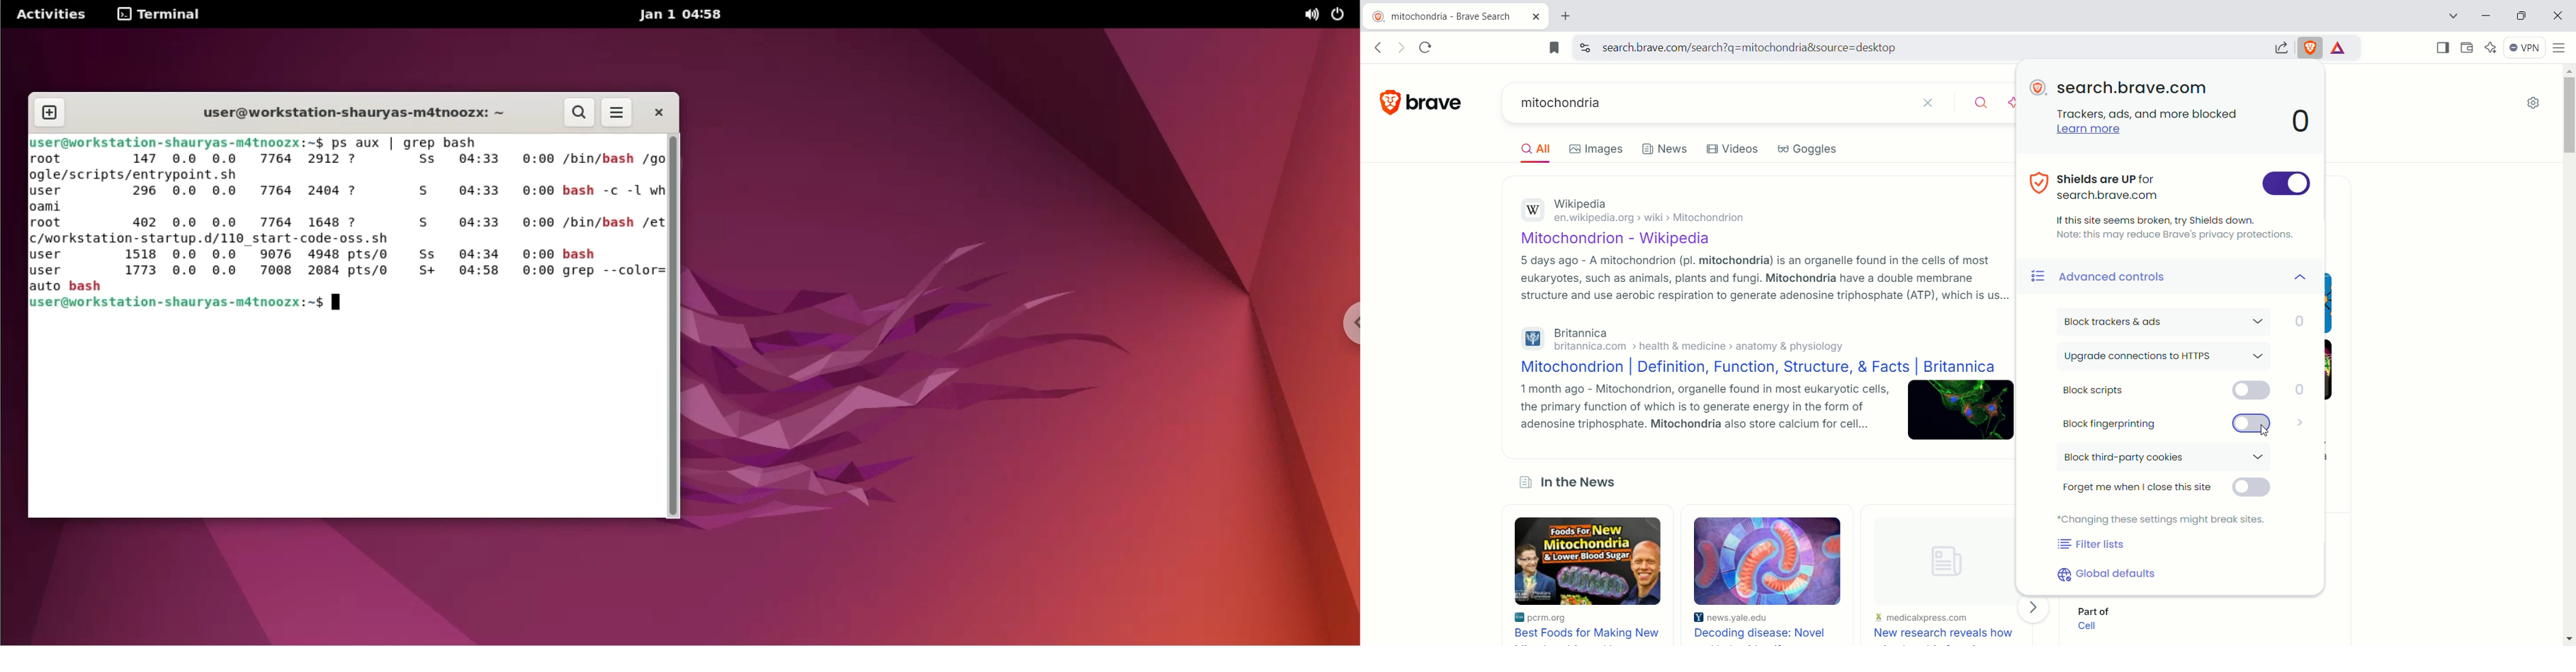 The width and height of the screenshot is (2576, 672). Describe the element at coordinates (1705, 407) in the screenshot. I see `1 month ago - Mitochondrion, organelle found in most eukaryotic cells,
the primary function of which is to generate energy in the form of
adenosine triphosphate. Mitochondria also store calcium for cell...` at that location.